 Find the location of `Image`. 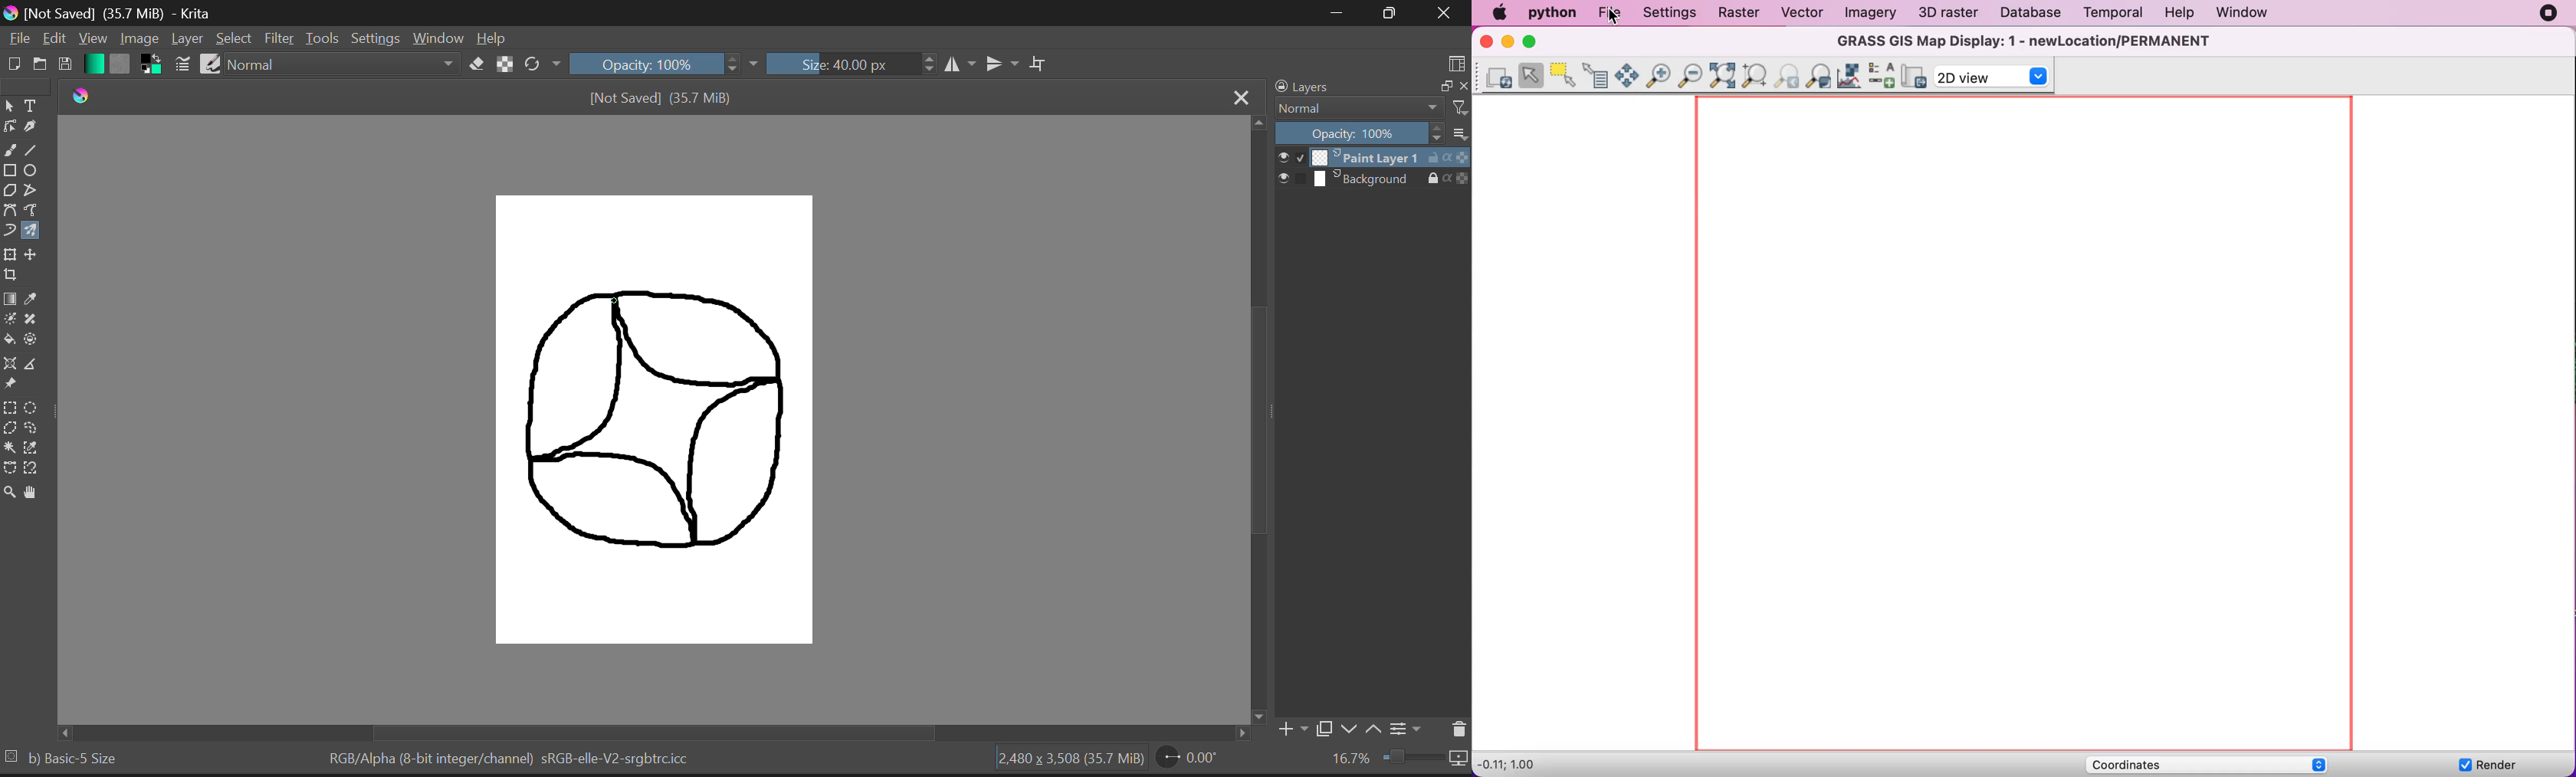

Image is located at coordinates (139, 39).